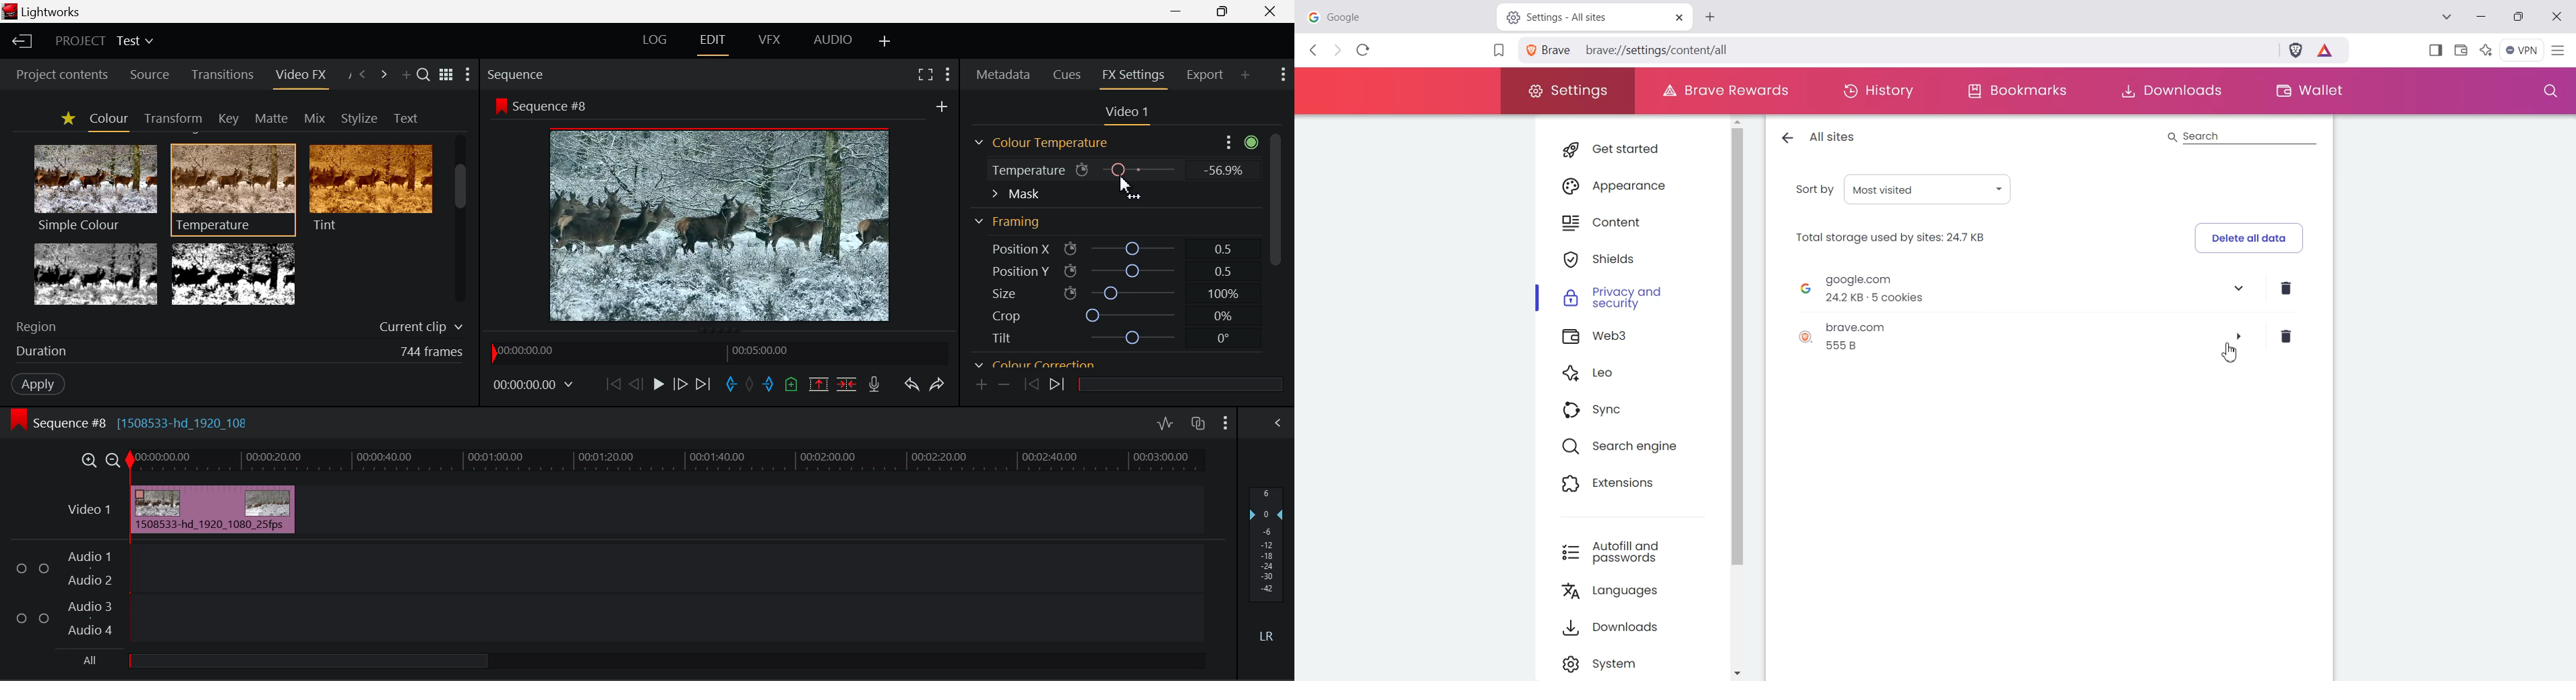 This screenshot has height=700, width=2576. I want to click on Framing Section, so click(1011, 219).